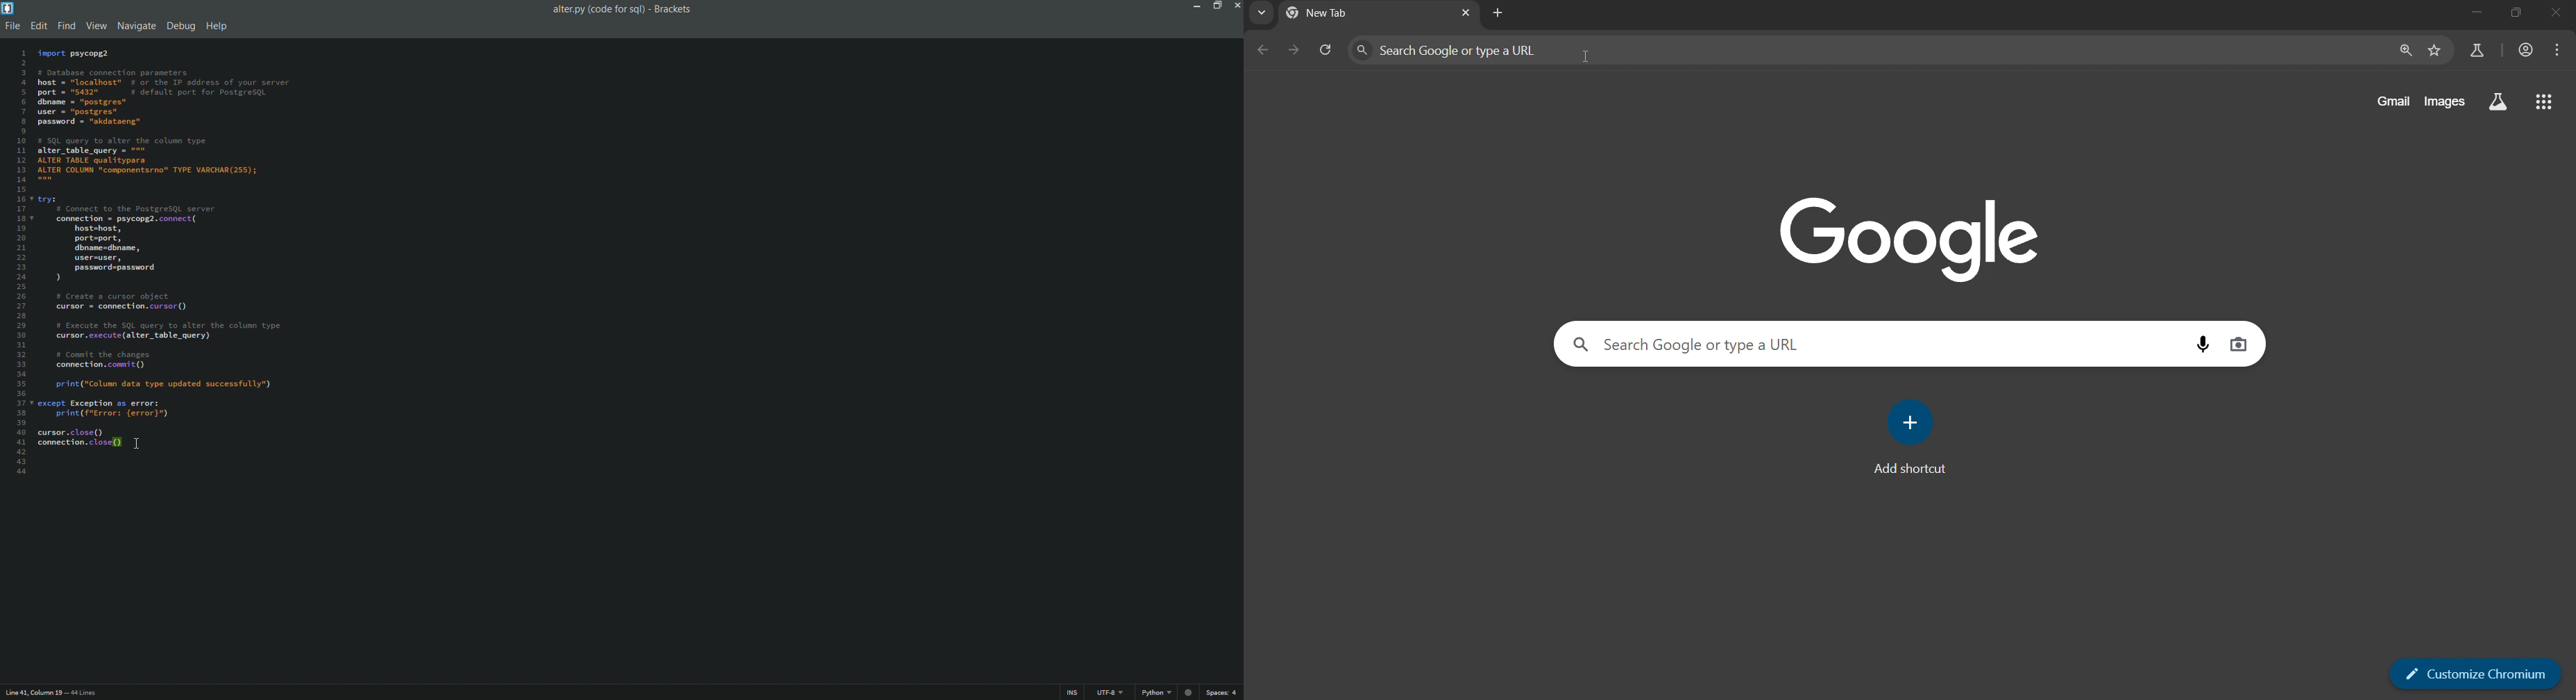 Image resolution: width=2576 pixels, height=700 pixels. I want to click on number of lines, so click(86, 694).